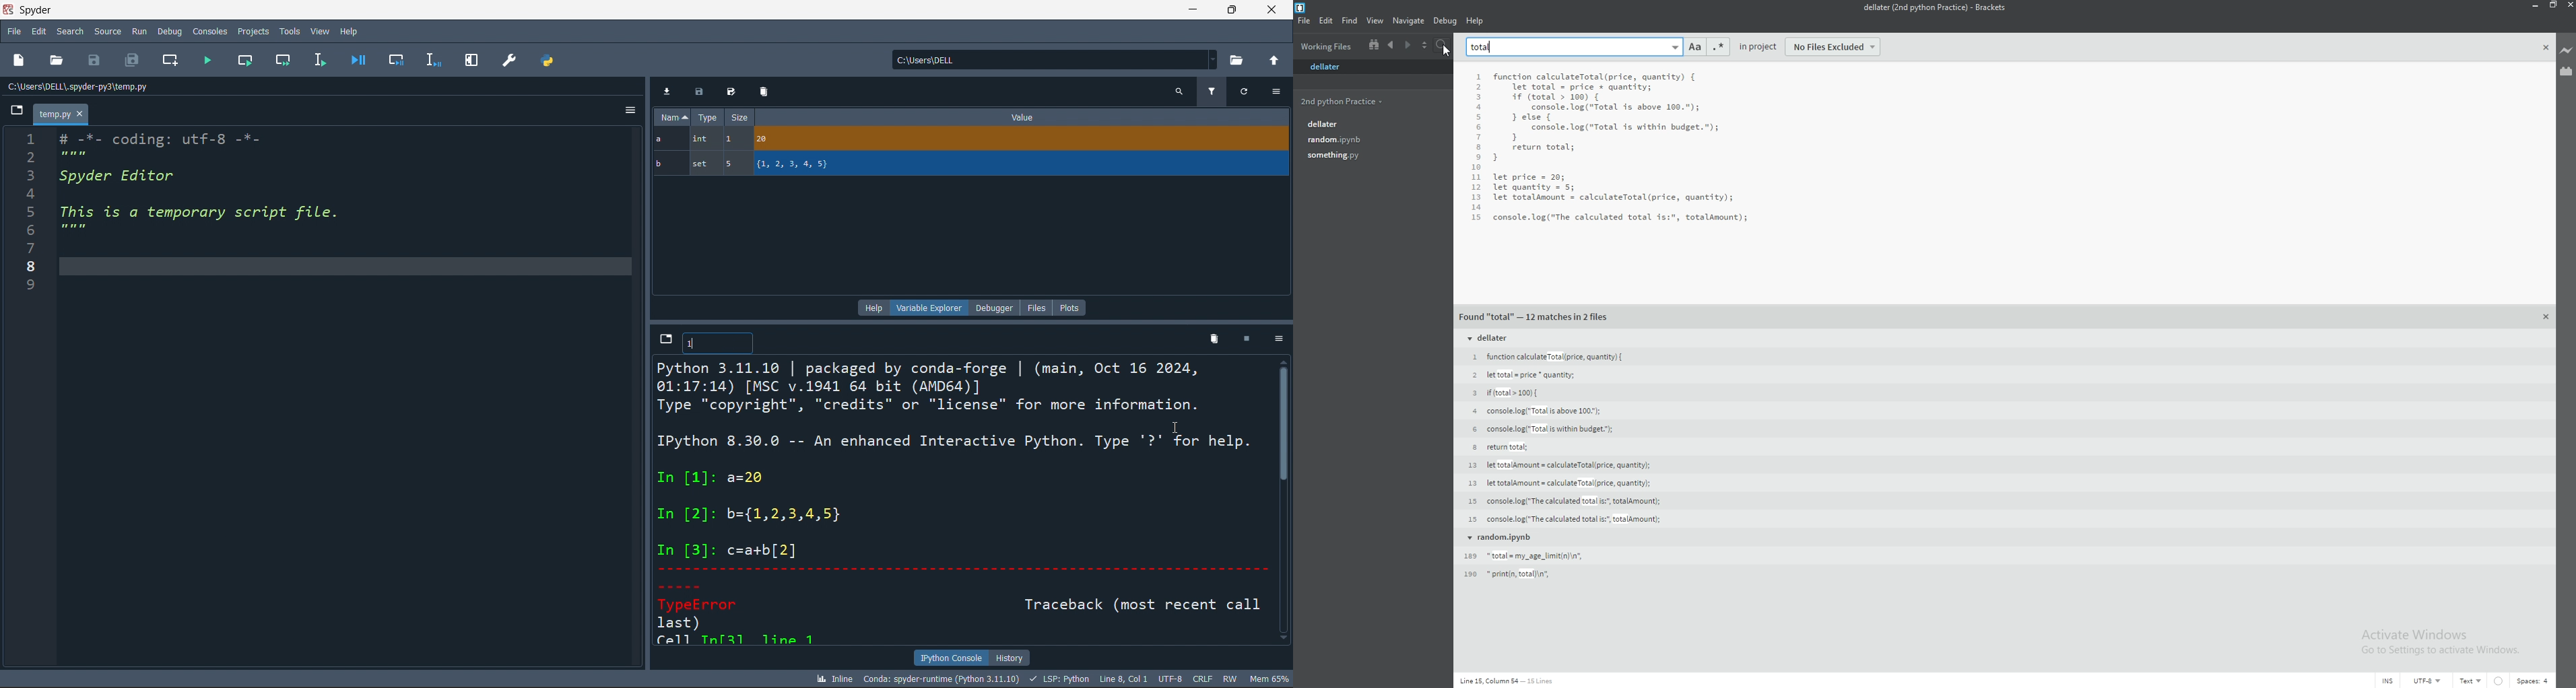  Describe the element at coordinates (670, 117) in the screenshot. I see `name` at that location.